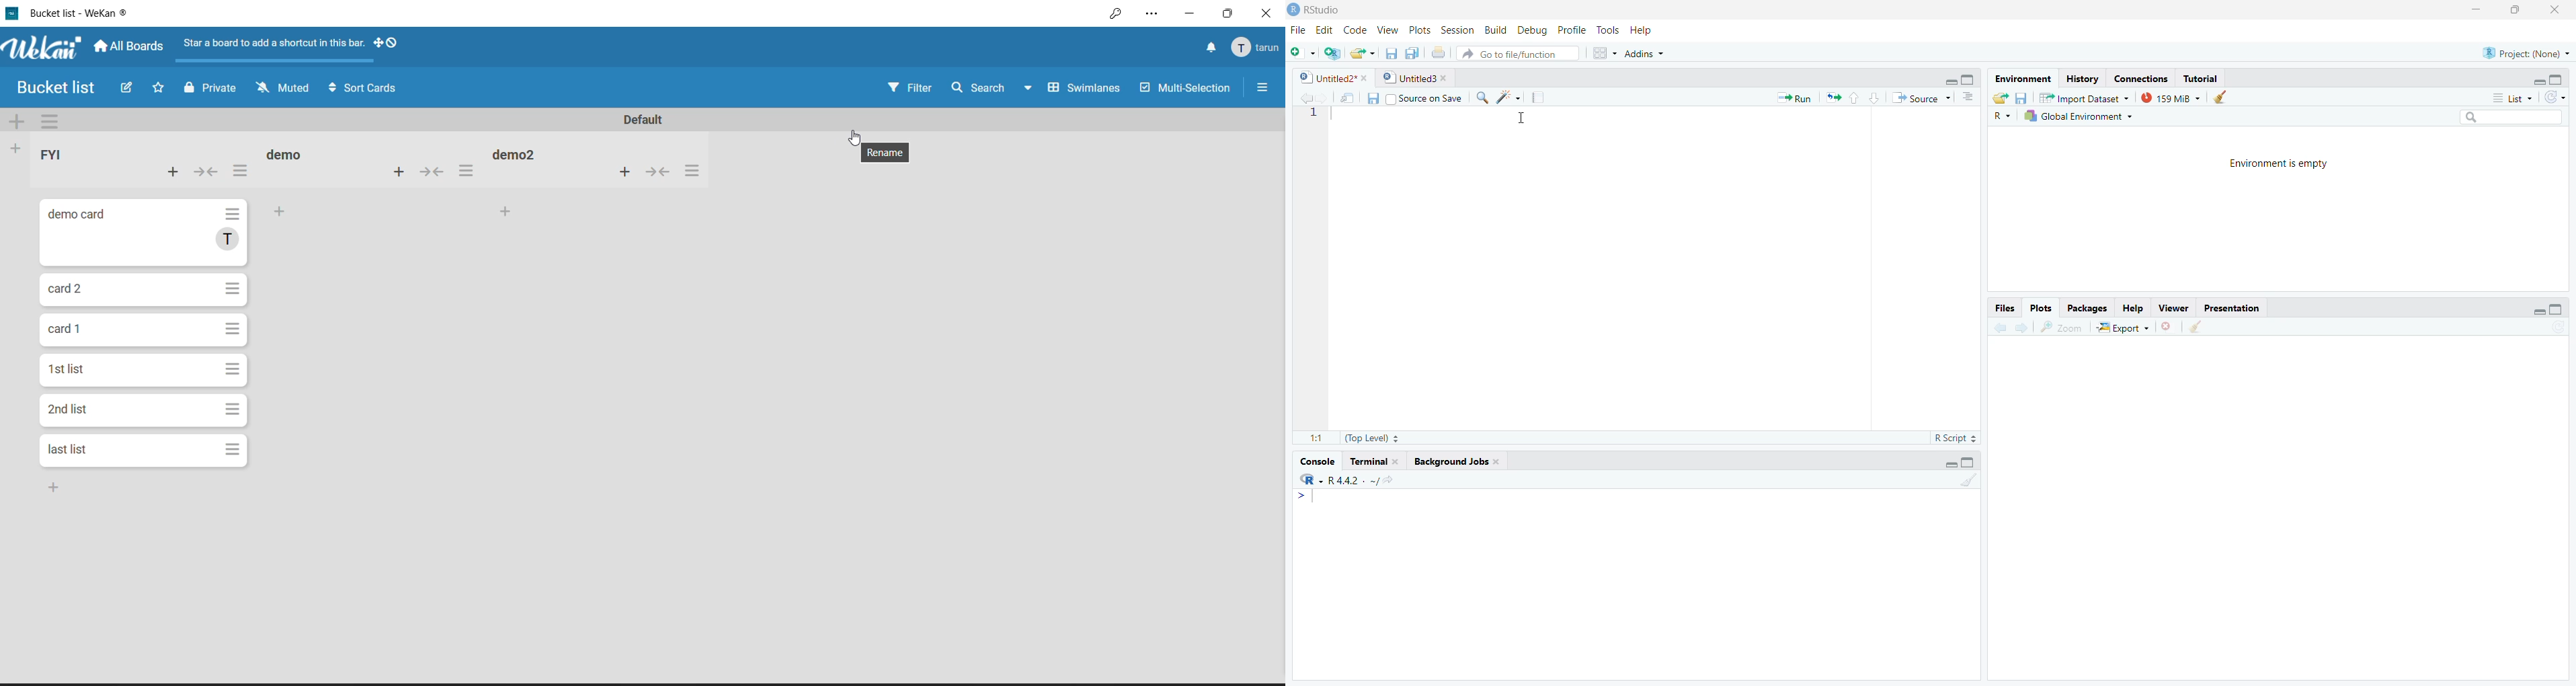 This screenshot has height=700, width=2576. I want to click on Minimize, so click(2537, 79).